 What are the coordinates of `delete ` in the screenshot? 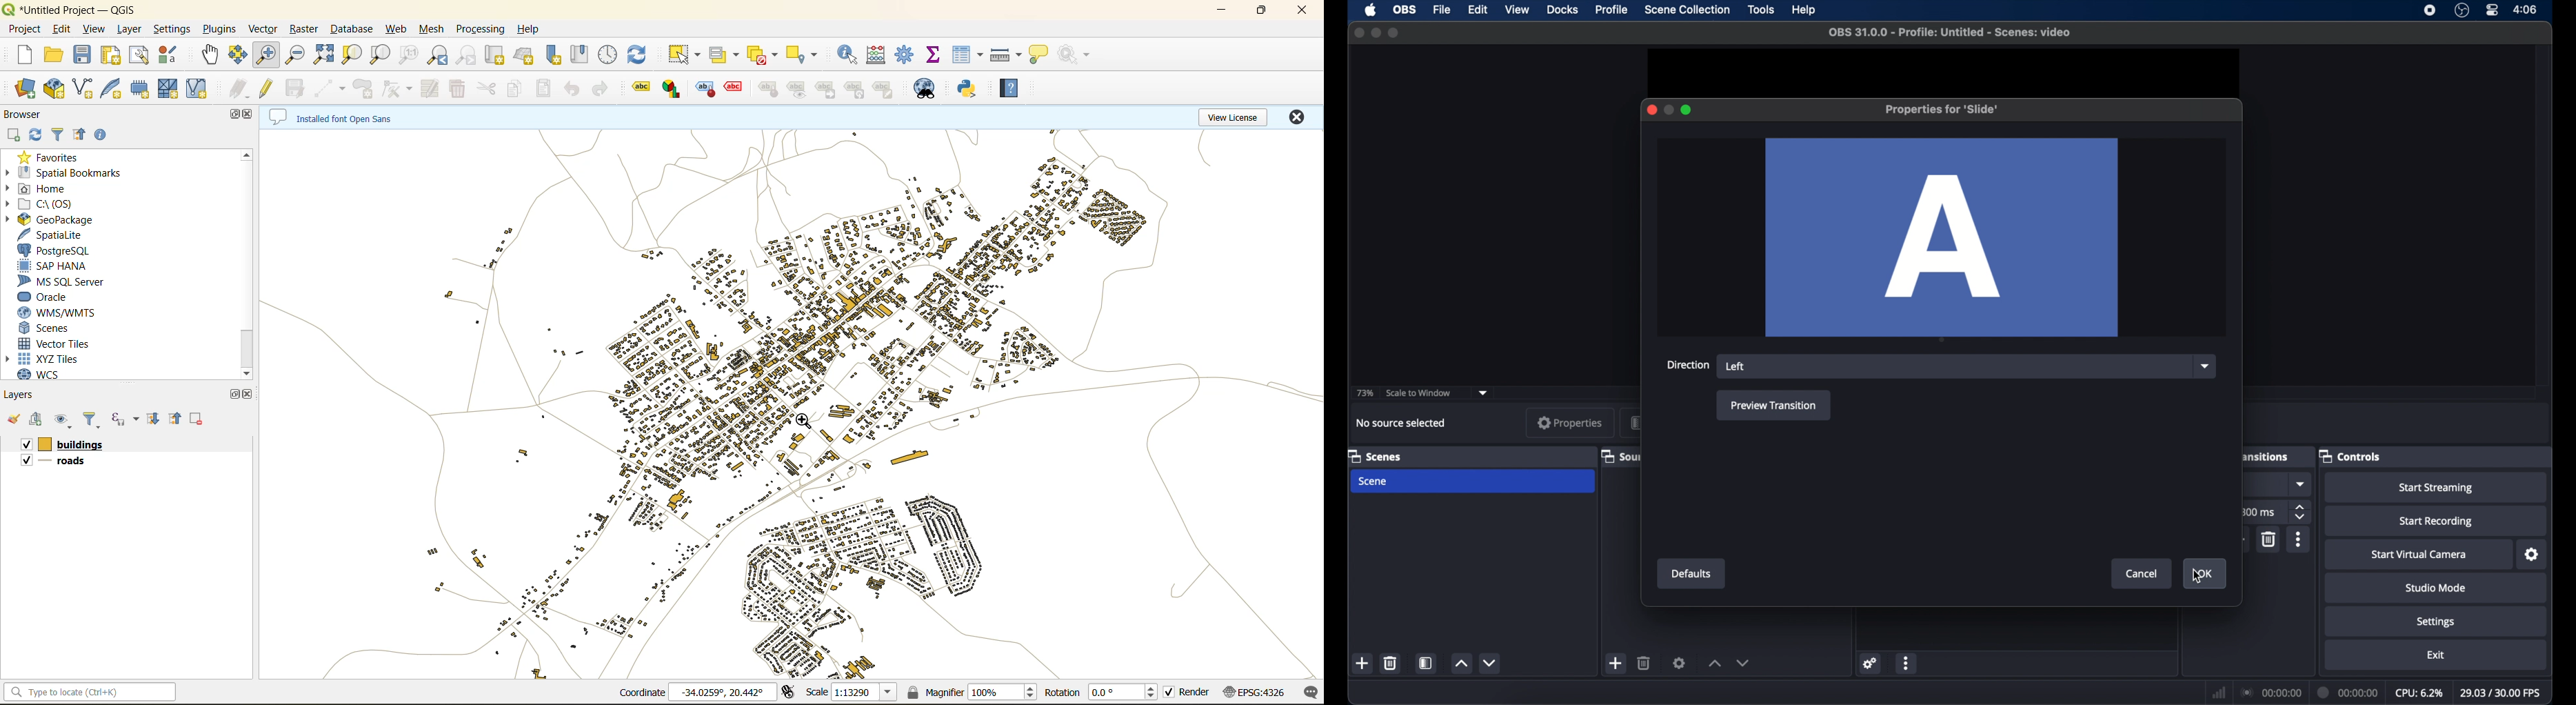 It's located at (196, 418).